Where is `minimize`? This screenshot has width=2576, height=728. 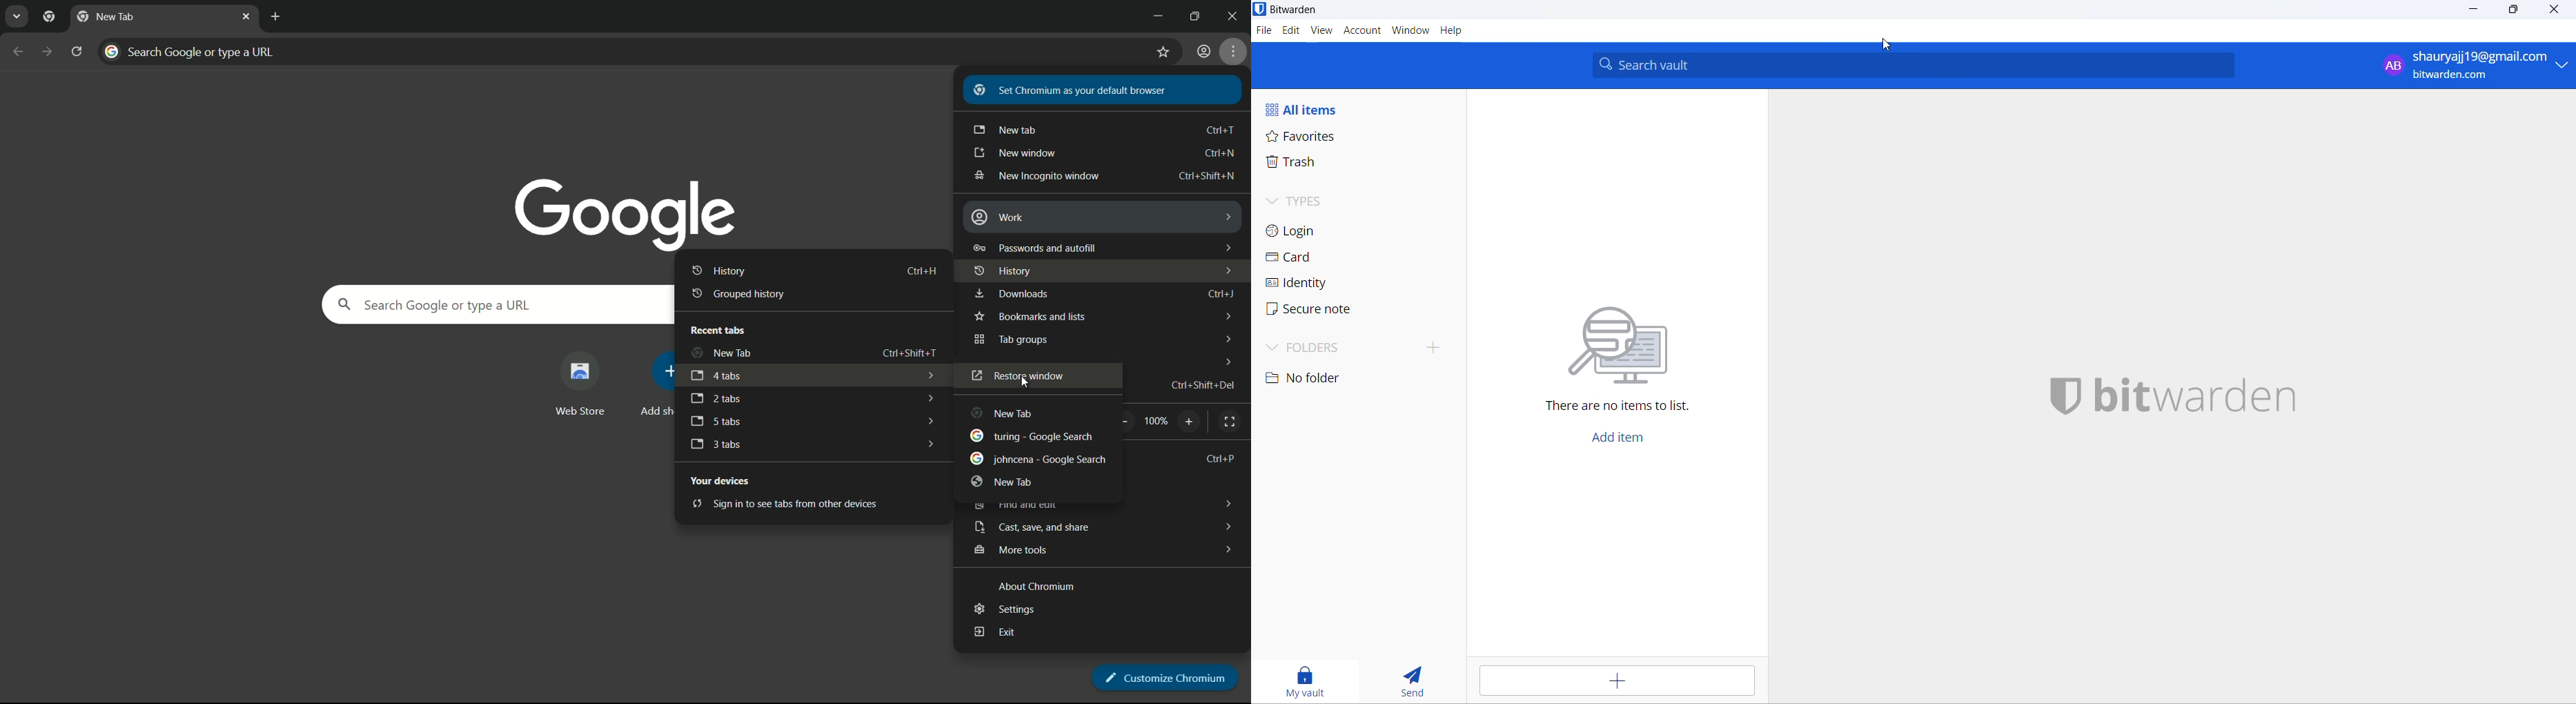 minimize is located at coordinates (2479, 11).